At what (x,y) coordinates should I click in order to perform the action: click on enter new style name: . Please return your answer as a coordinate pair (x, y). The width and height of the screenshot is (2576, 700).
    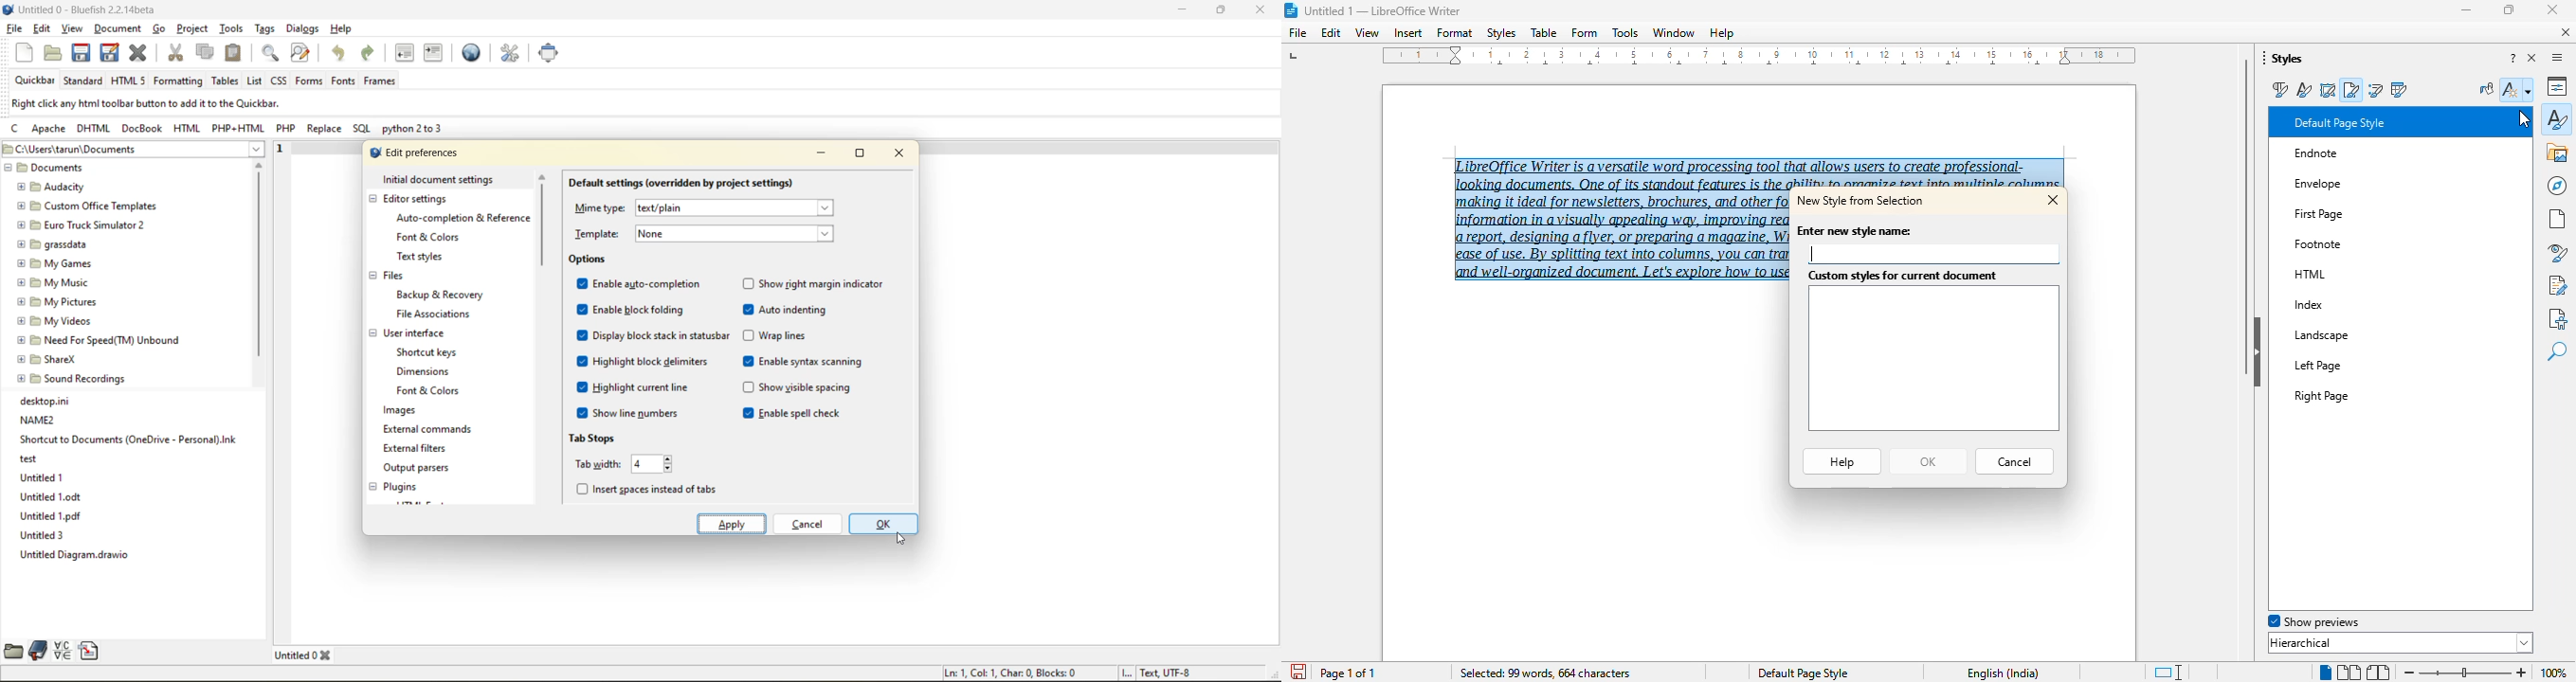
    Looking at the image, I should click on (1857, 230).